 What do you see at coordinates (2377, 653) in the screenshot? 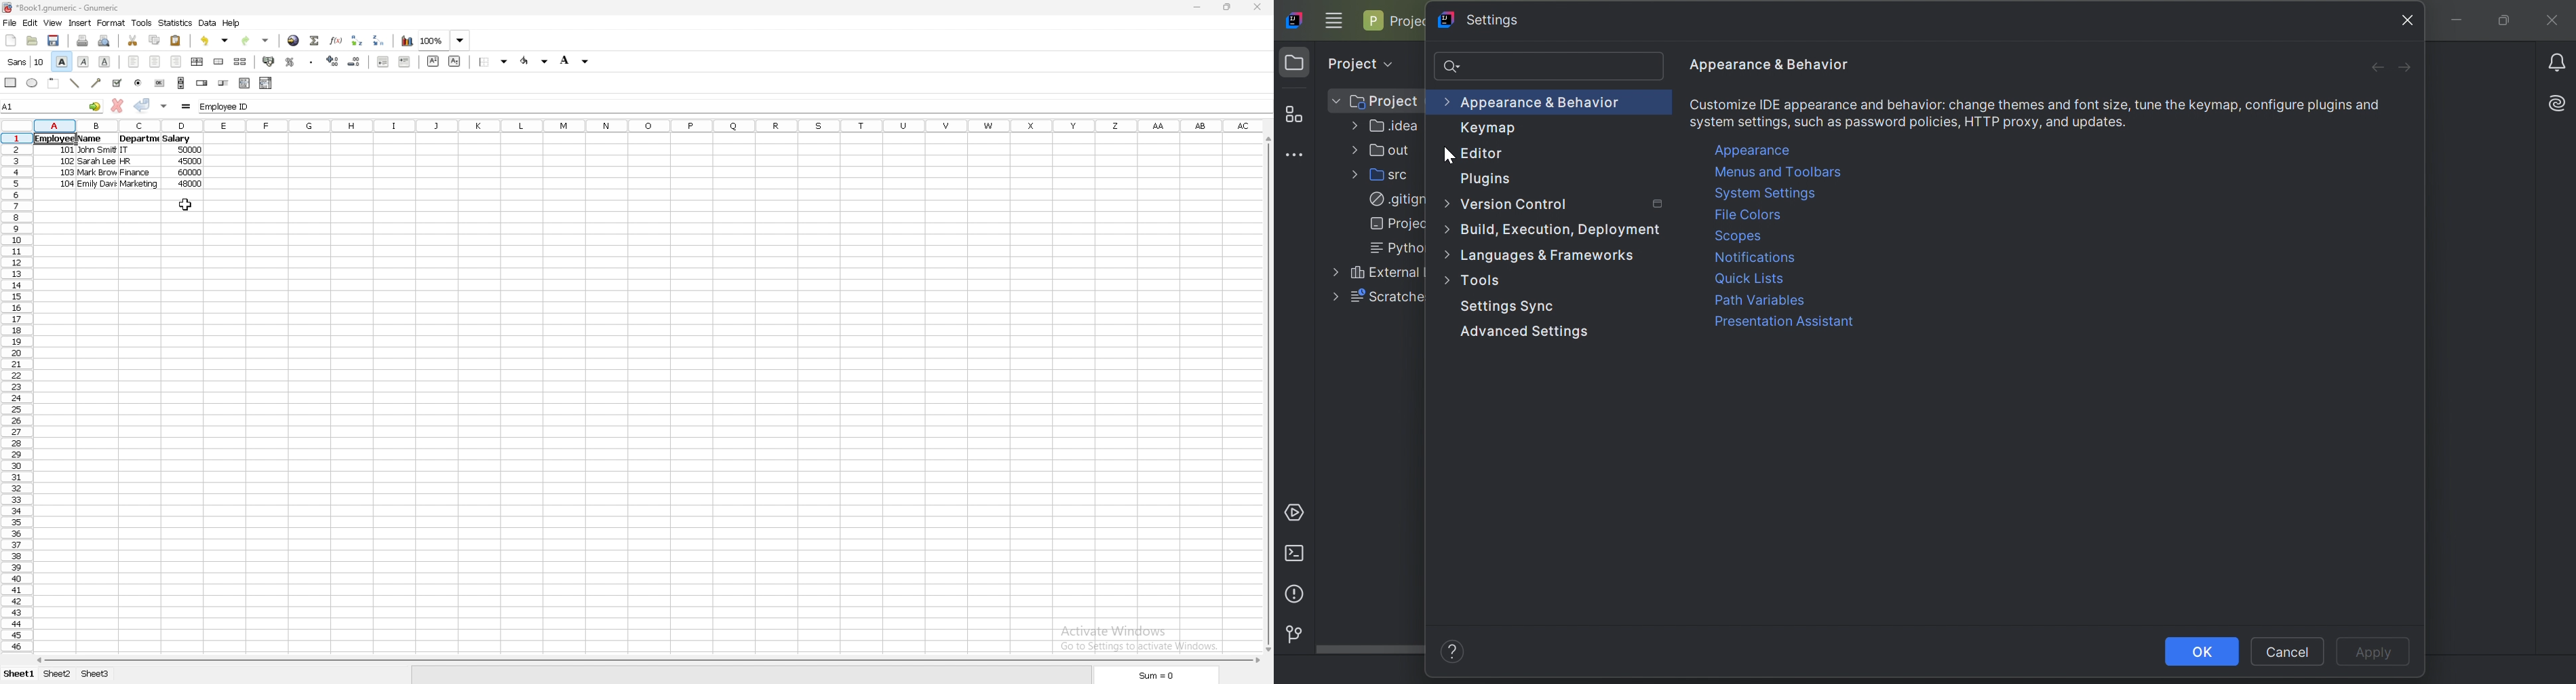
I see `Apply` at bounding box center [2377, 653].